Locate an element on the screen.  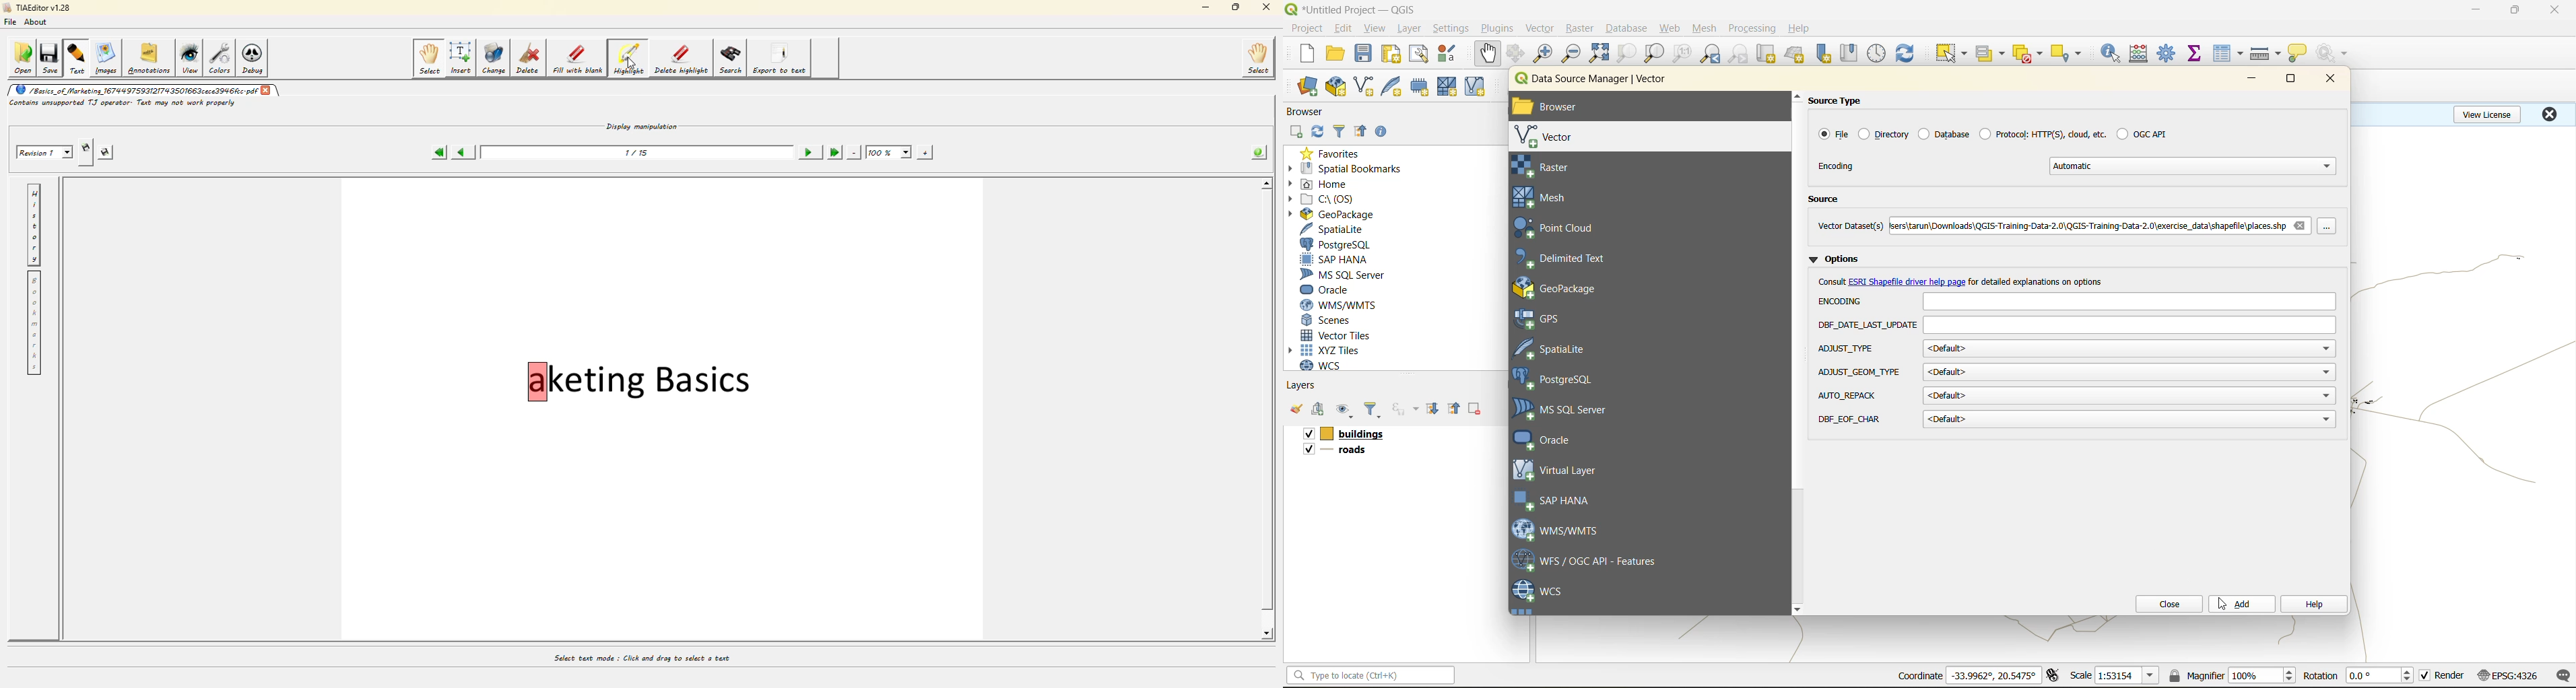
processing is located at coordinates (1752, 29).